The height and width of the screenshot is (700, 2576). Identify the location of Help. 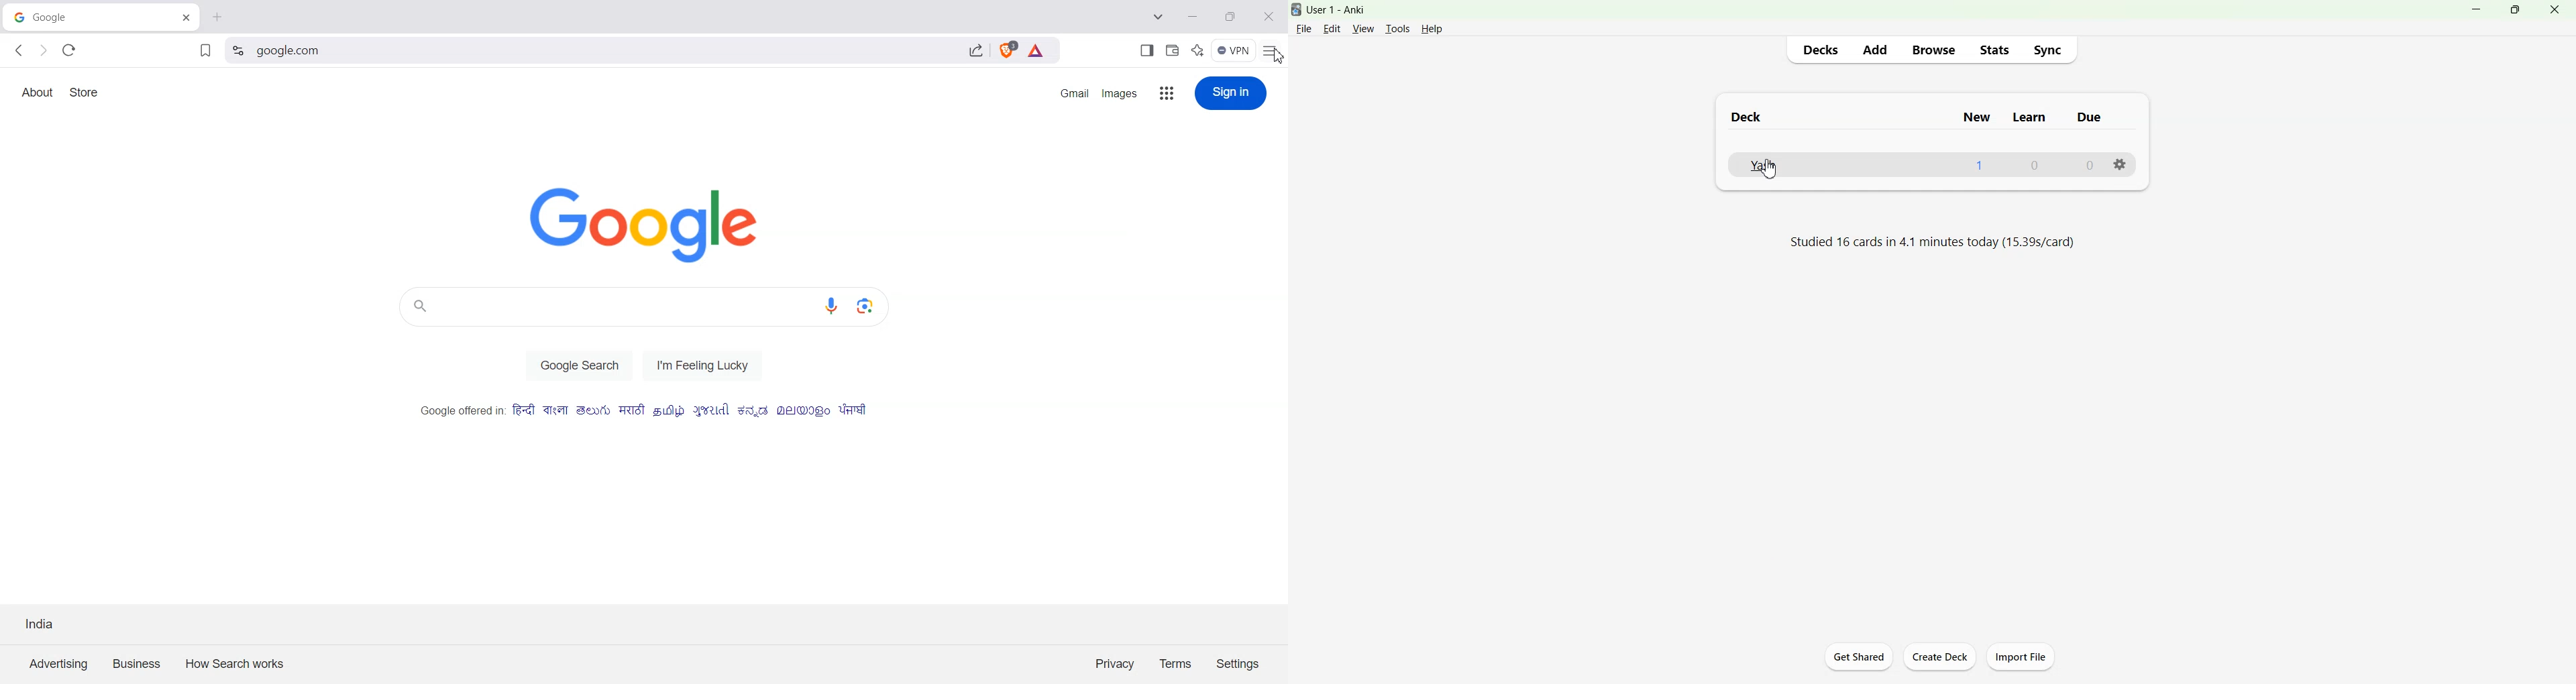
(1432, 29).